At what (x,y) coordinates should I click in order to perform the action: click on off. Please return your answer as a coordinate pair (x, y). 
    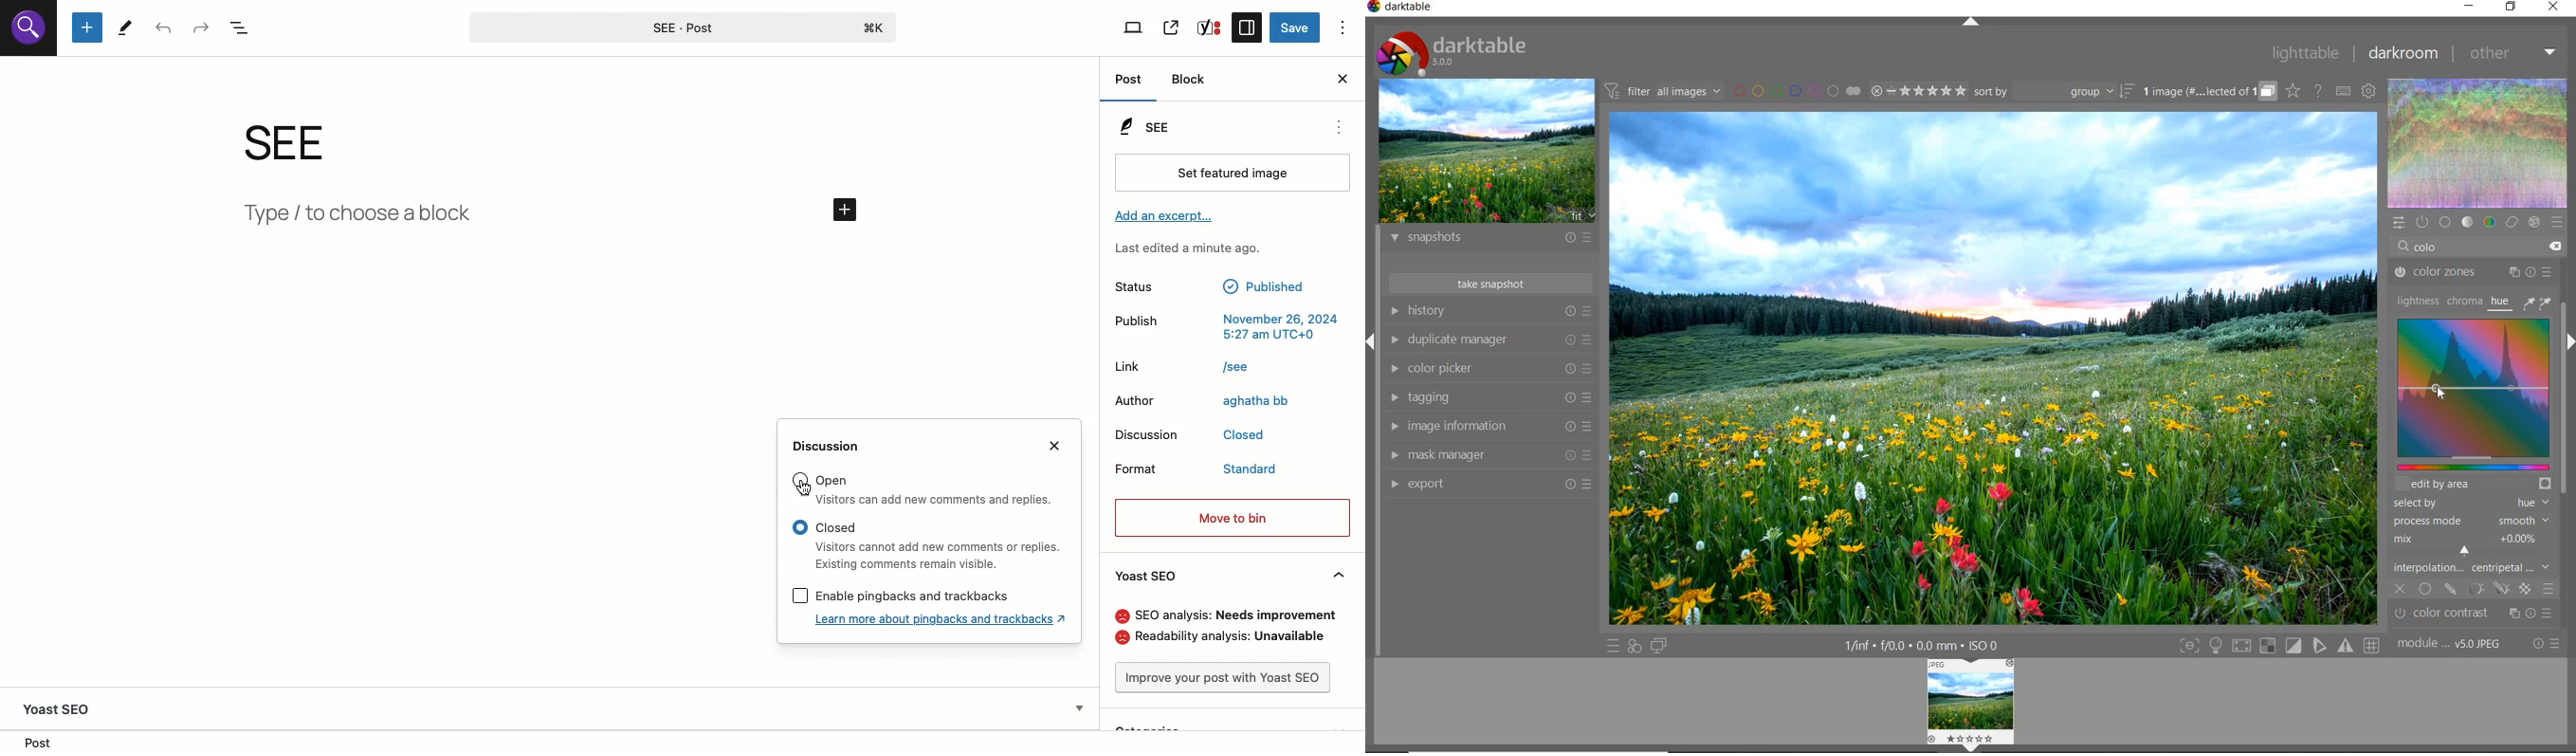
    Looking at the image, I should click on (2401, 587).